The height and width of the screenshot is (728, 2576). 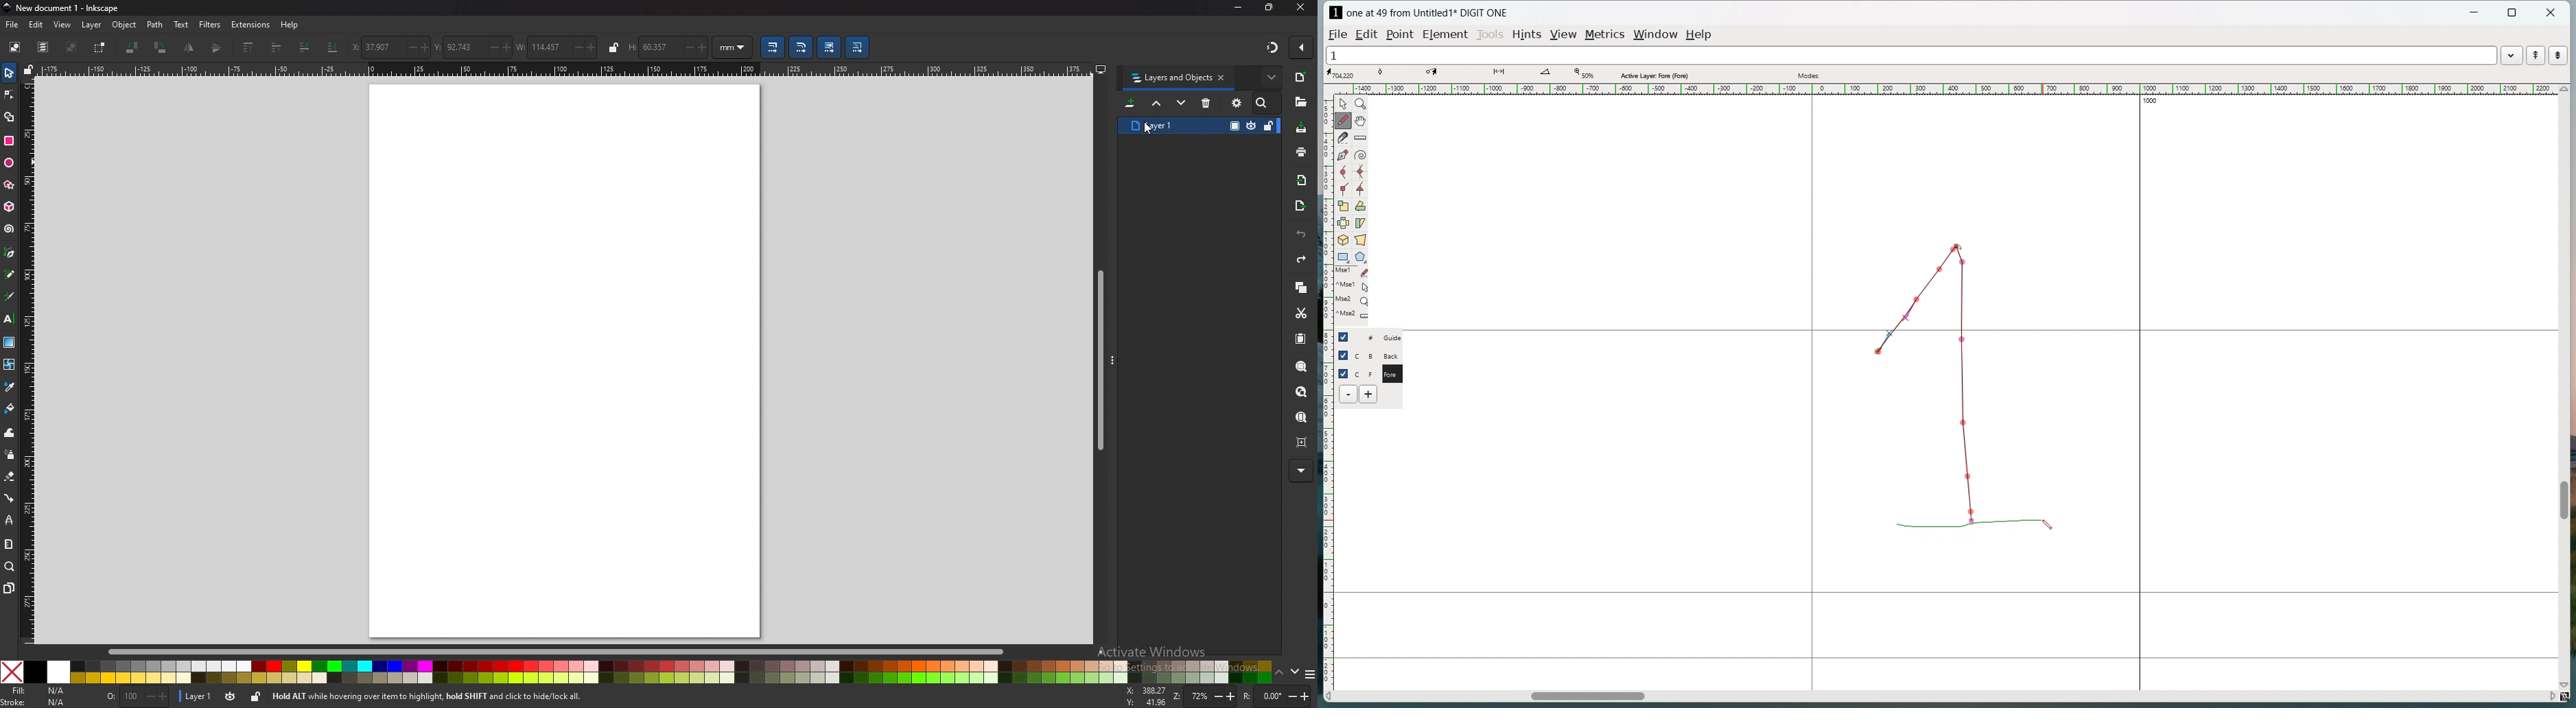 What do you see at coordinates (35, 672) in the screenshot?
I see `black` at bounding box center [35, 672].